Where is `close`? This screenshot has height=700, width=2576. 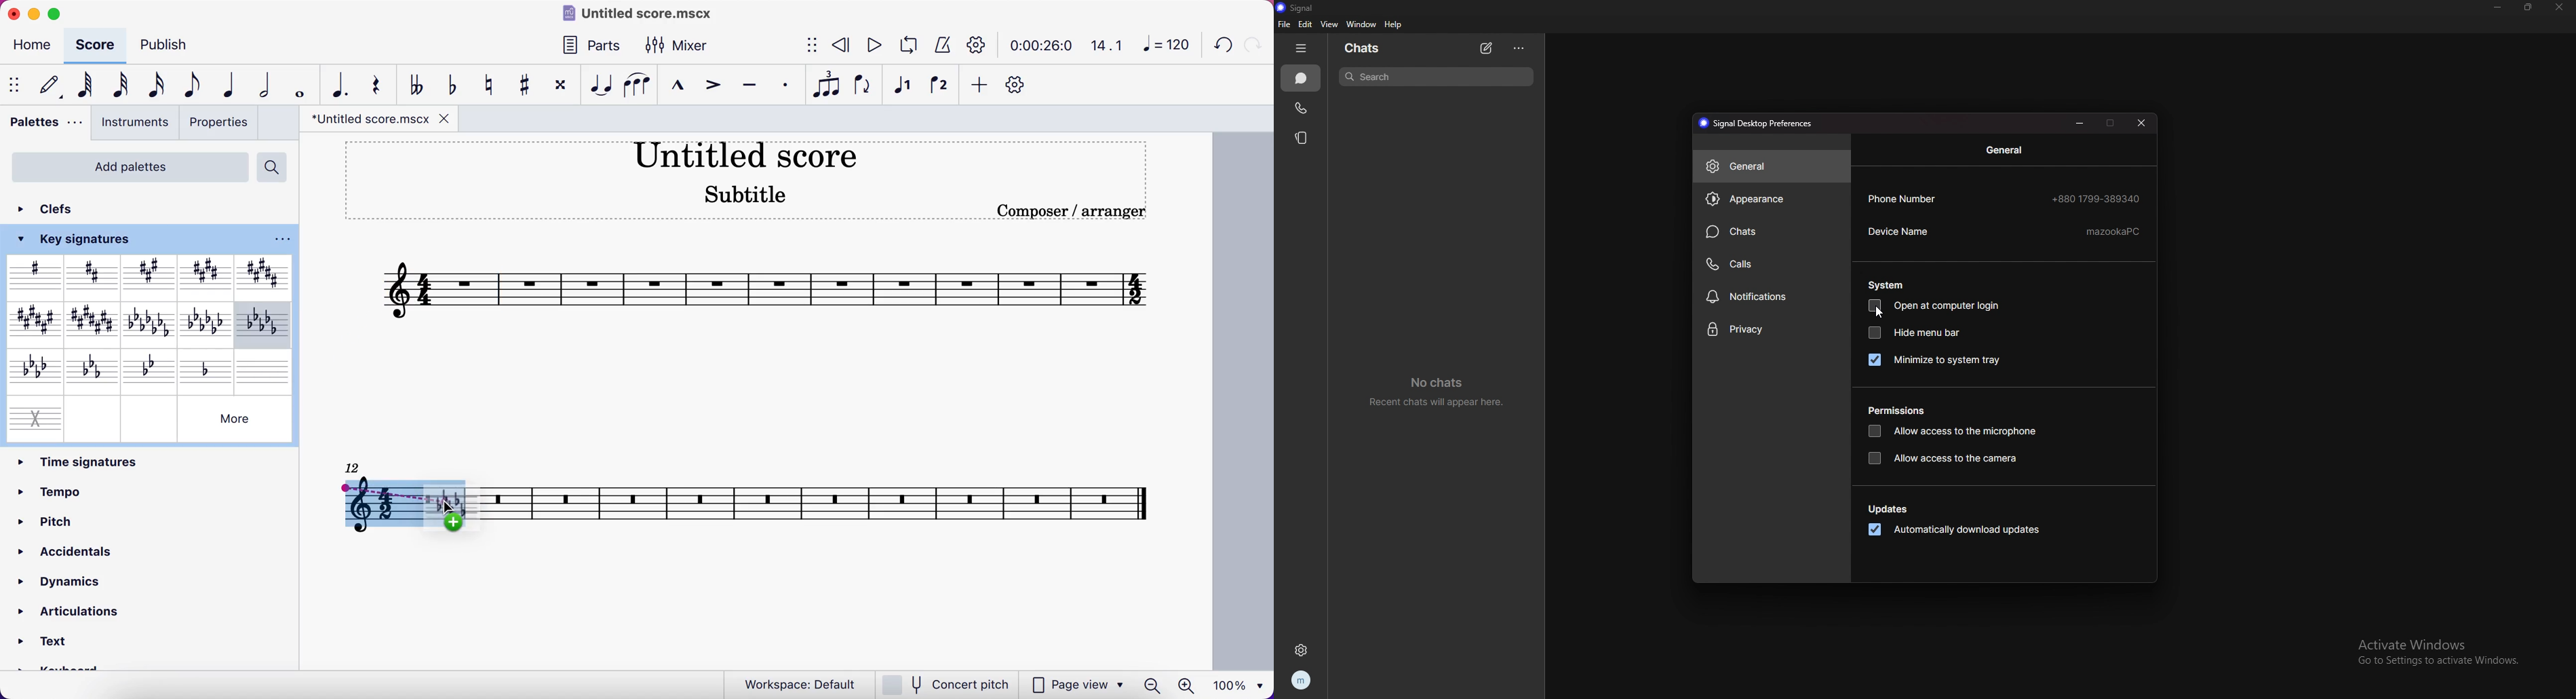 close is located at coordinates (13, 13).